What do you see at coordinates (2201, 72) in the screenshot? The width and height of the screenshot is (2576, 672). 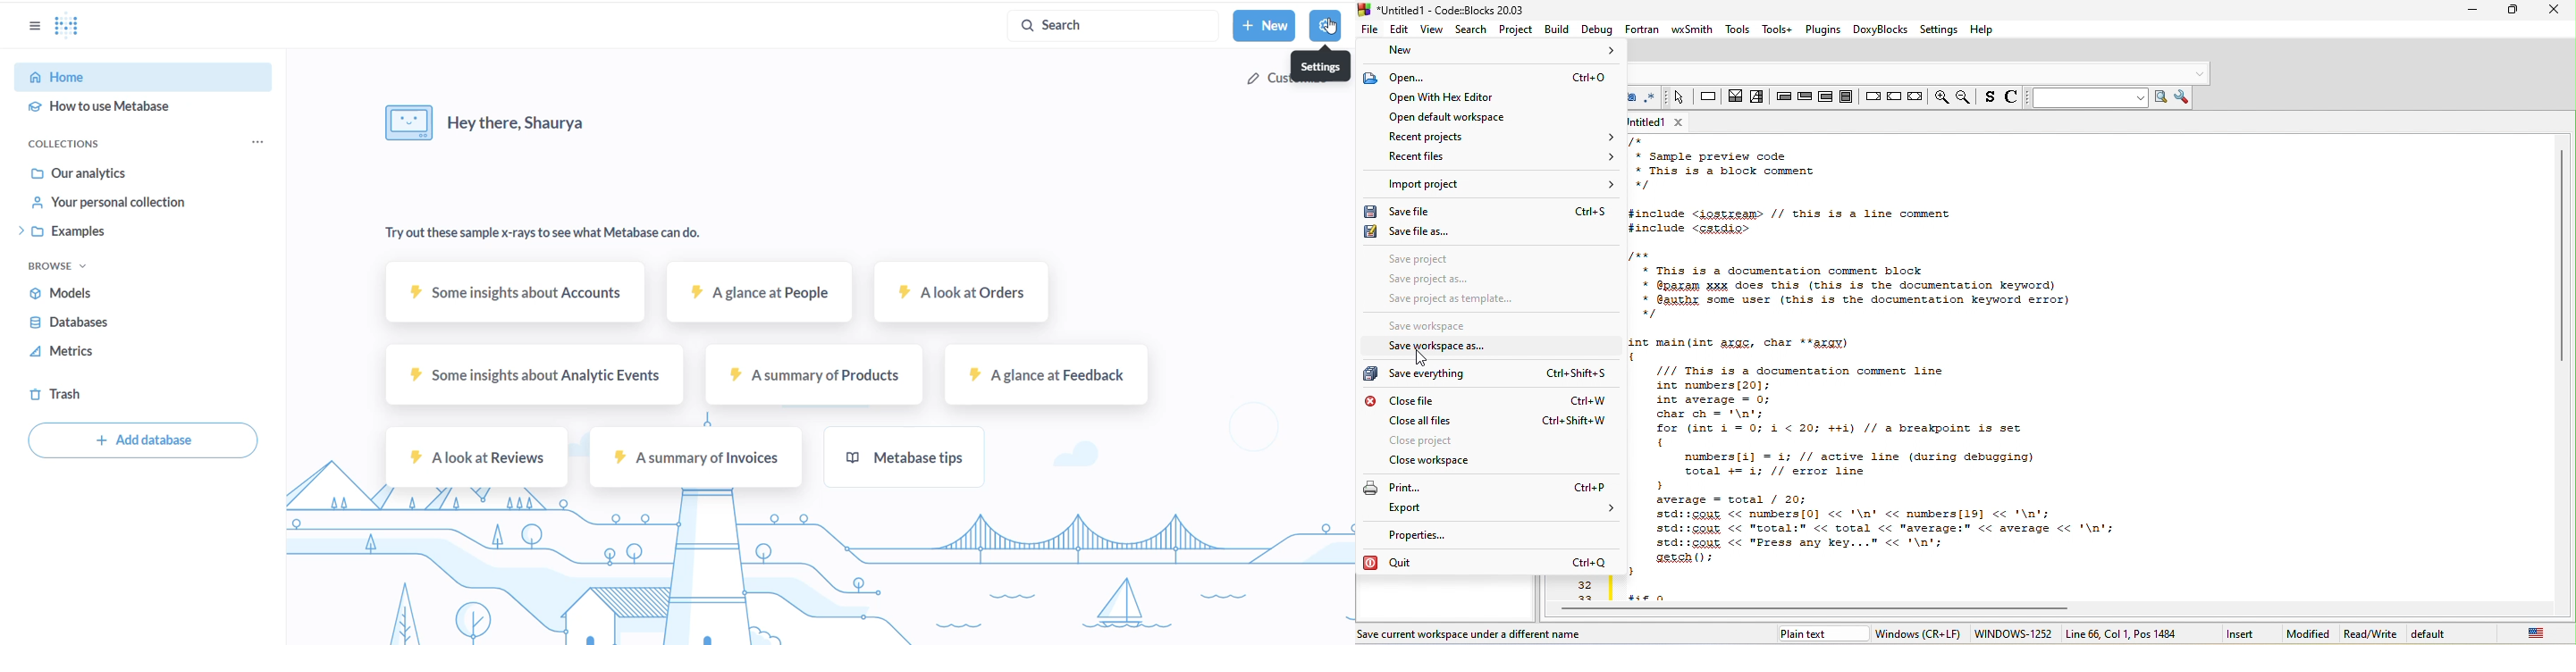 I see `dropdown` at bounding box center [2201, 72].